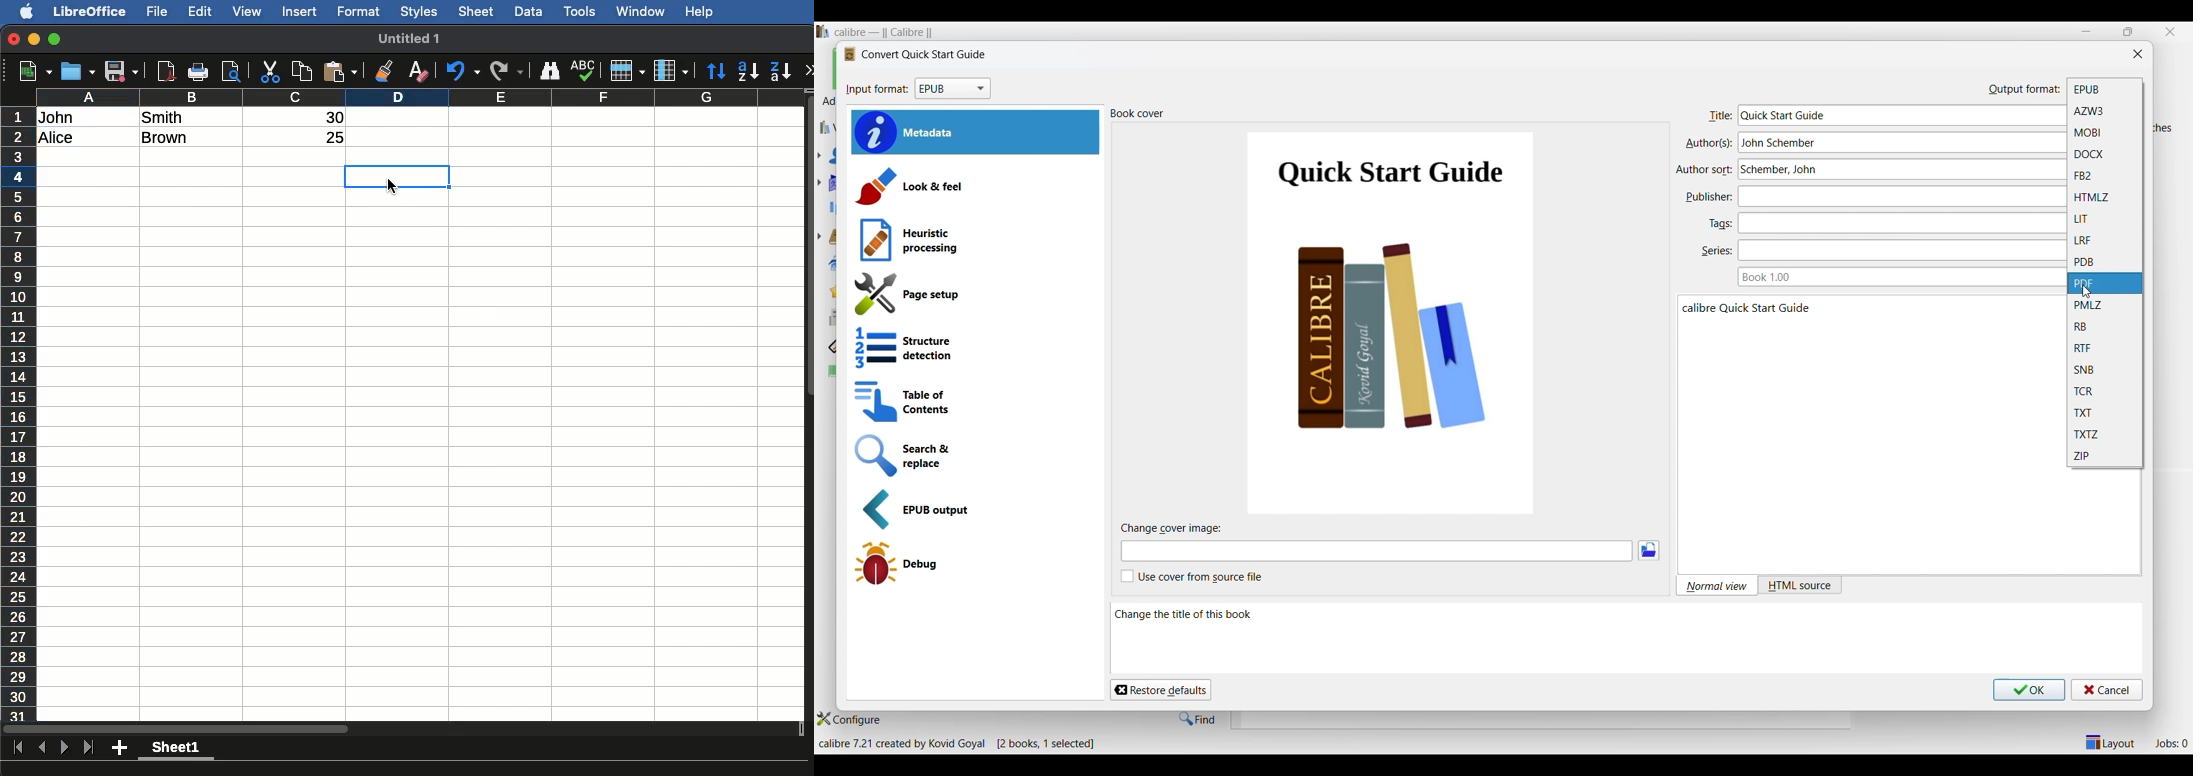 Image resolution: width=2212 pixels, height=784 pixels. I want to click on TXT, so click(2105, 413).